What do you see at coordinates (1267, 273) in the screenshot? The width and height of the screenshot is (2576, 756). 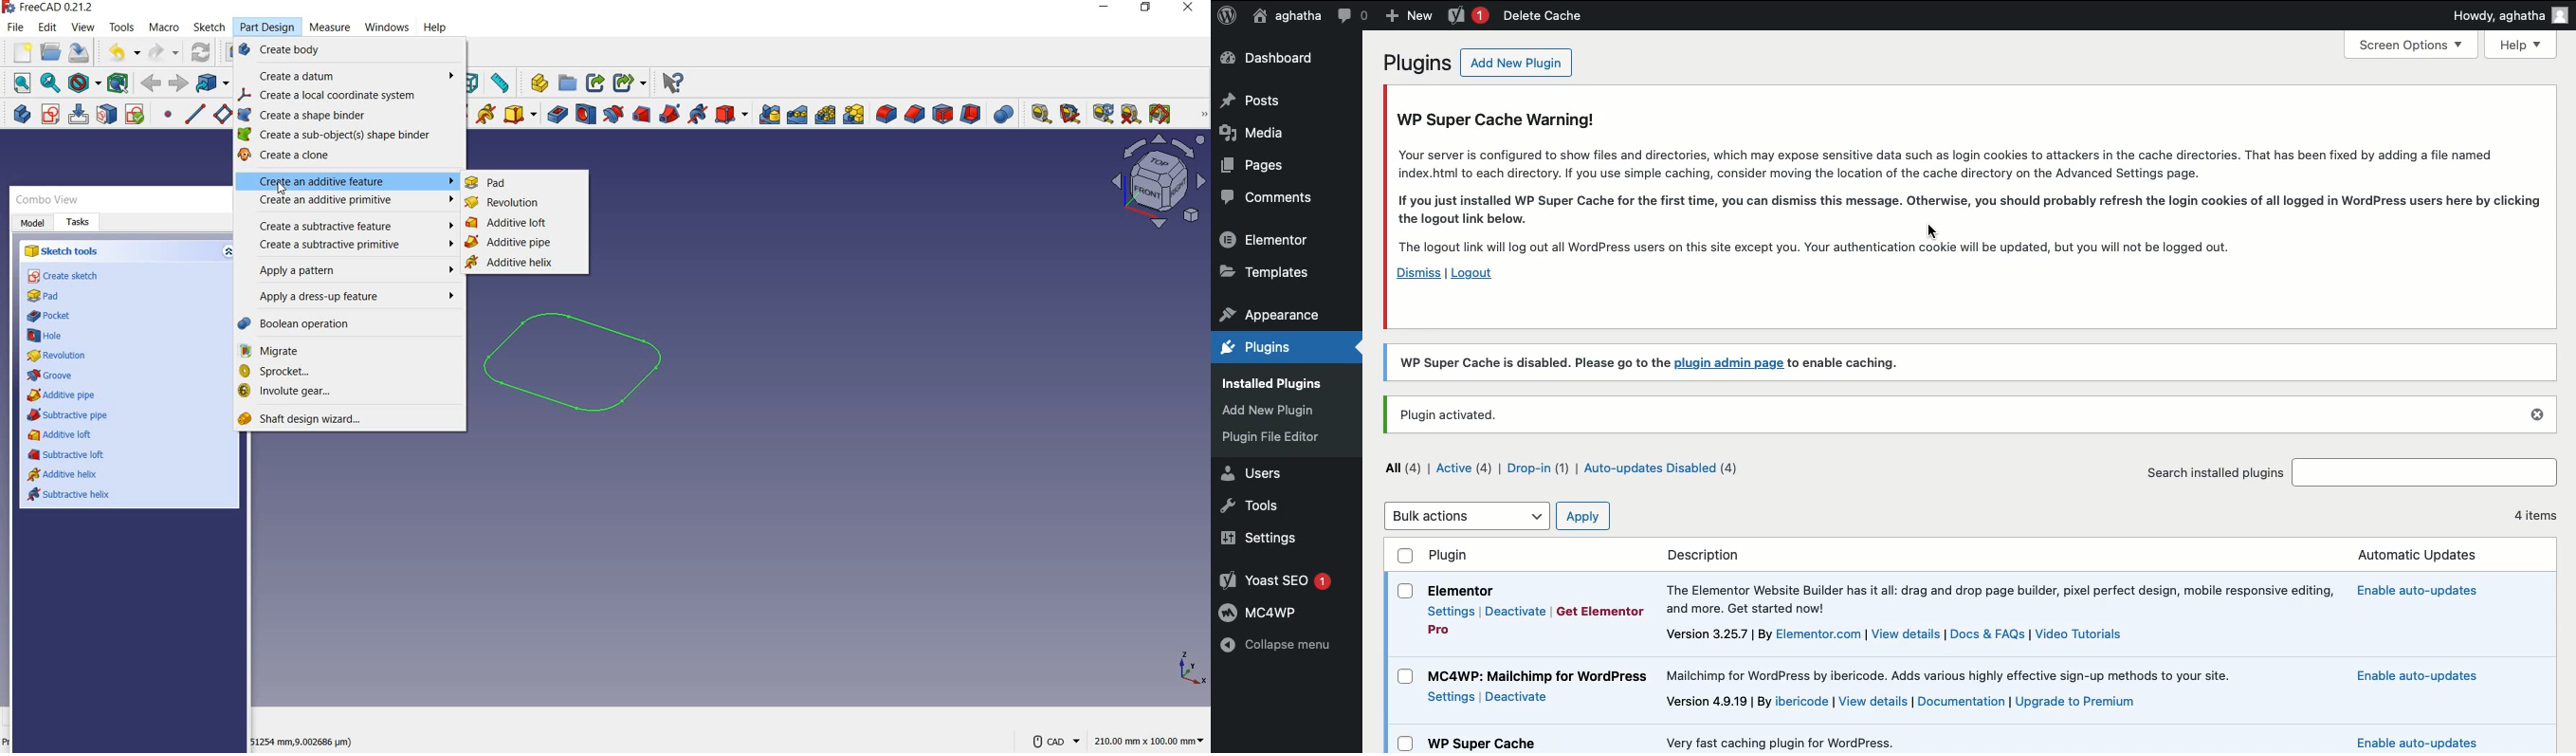 I see `Templates` at bounding box center [1267, 273].